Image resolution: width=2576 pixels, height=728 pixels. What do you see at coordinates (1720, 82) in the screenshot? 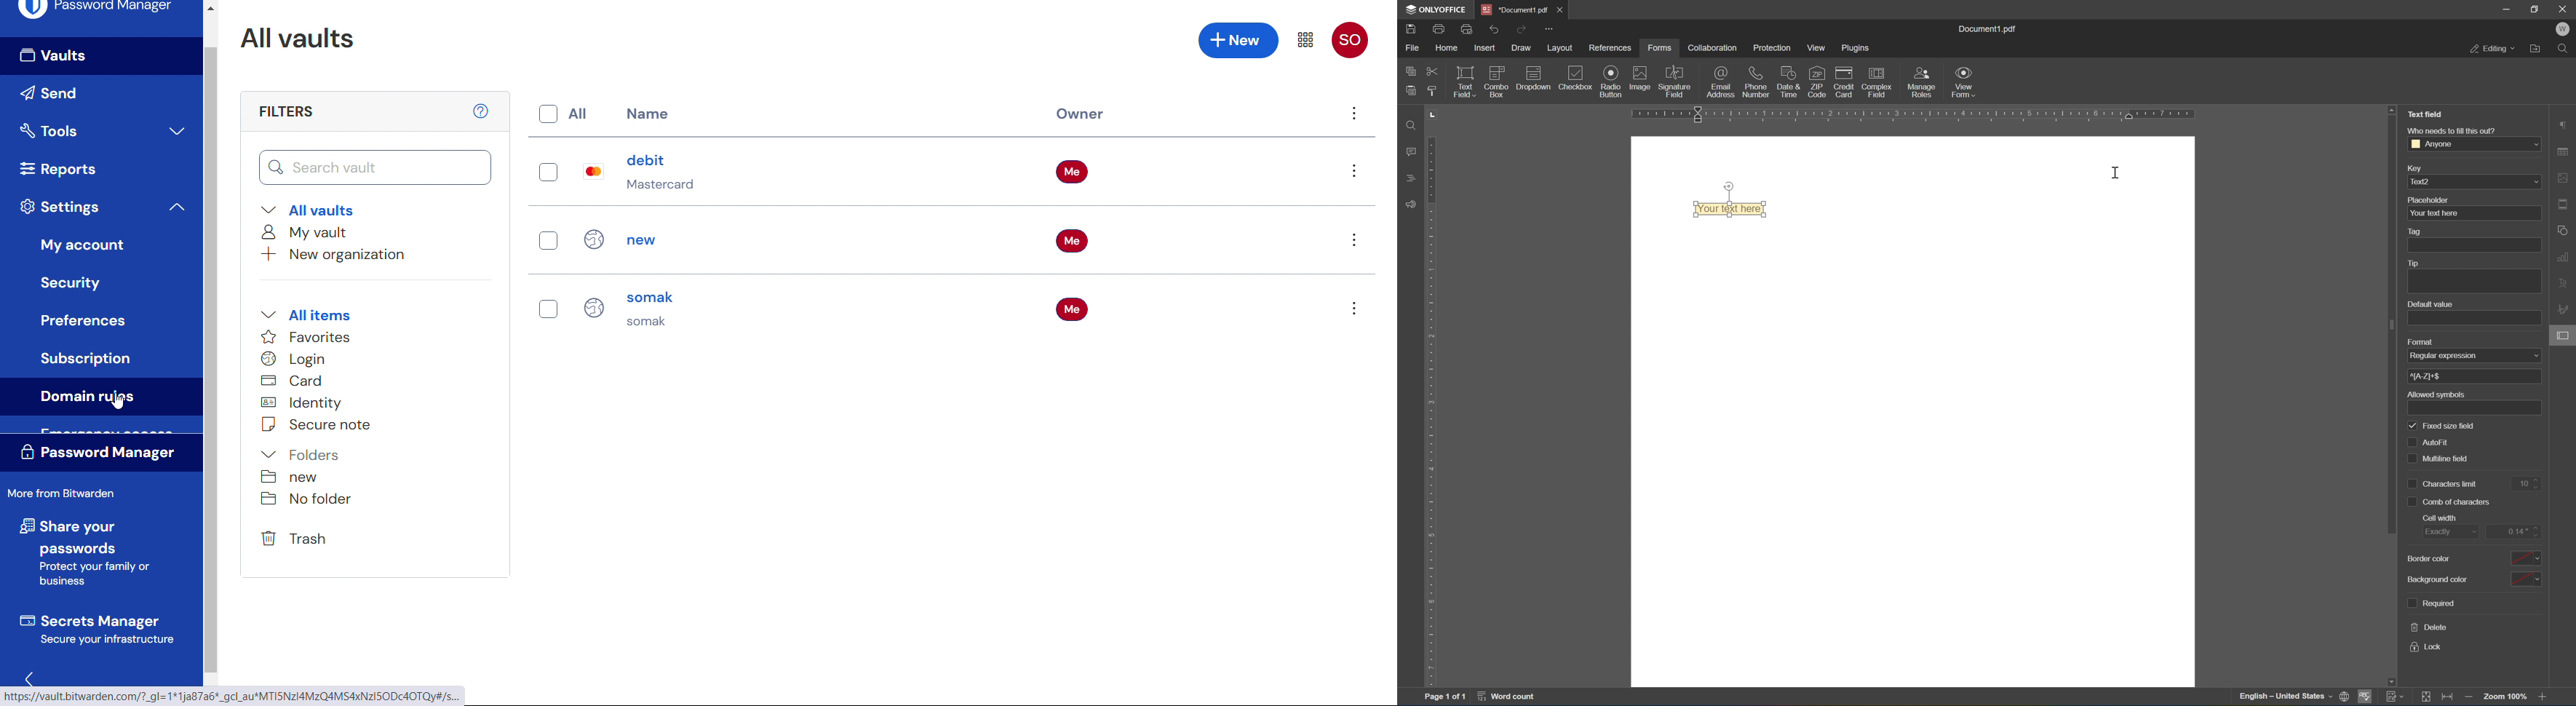
I see `email address` at bounding box center [1720, 82].